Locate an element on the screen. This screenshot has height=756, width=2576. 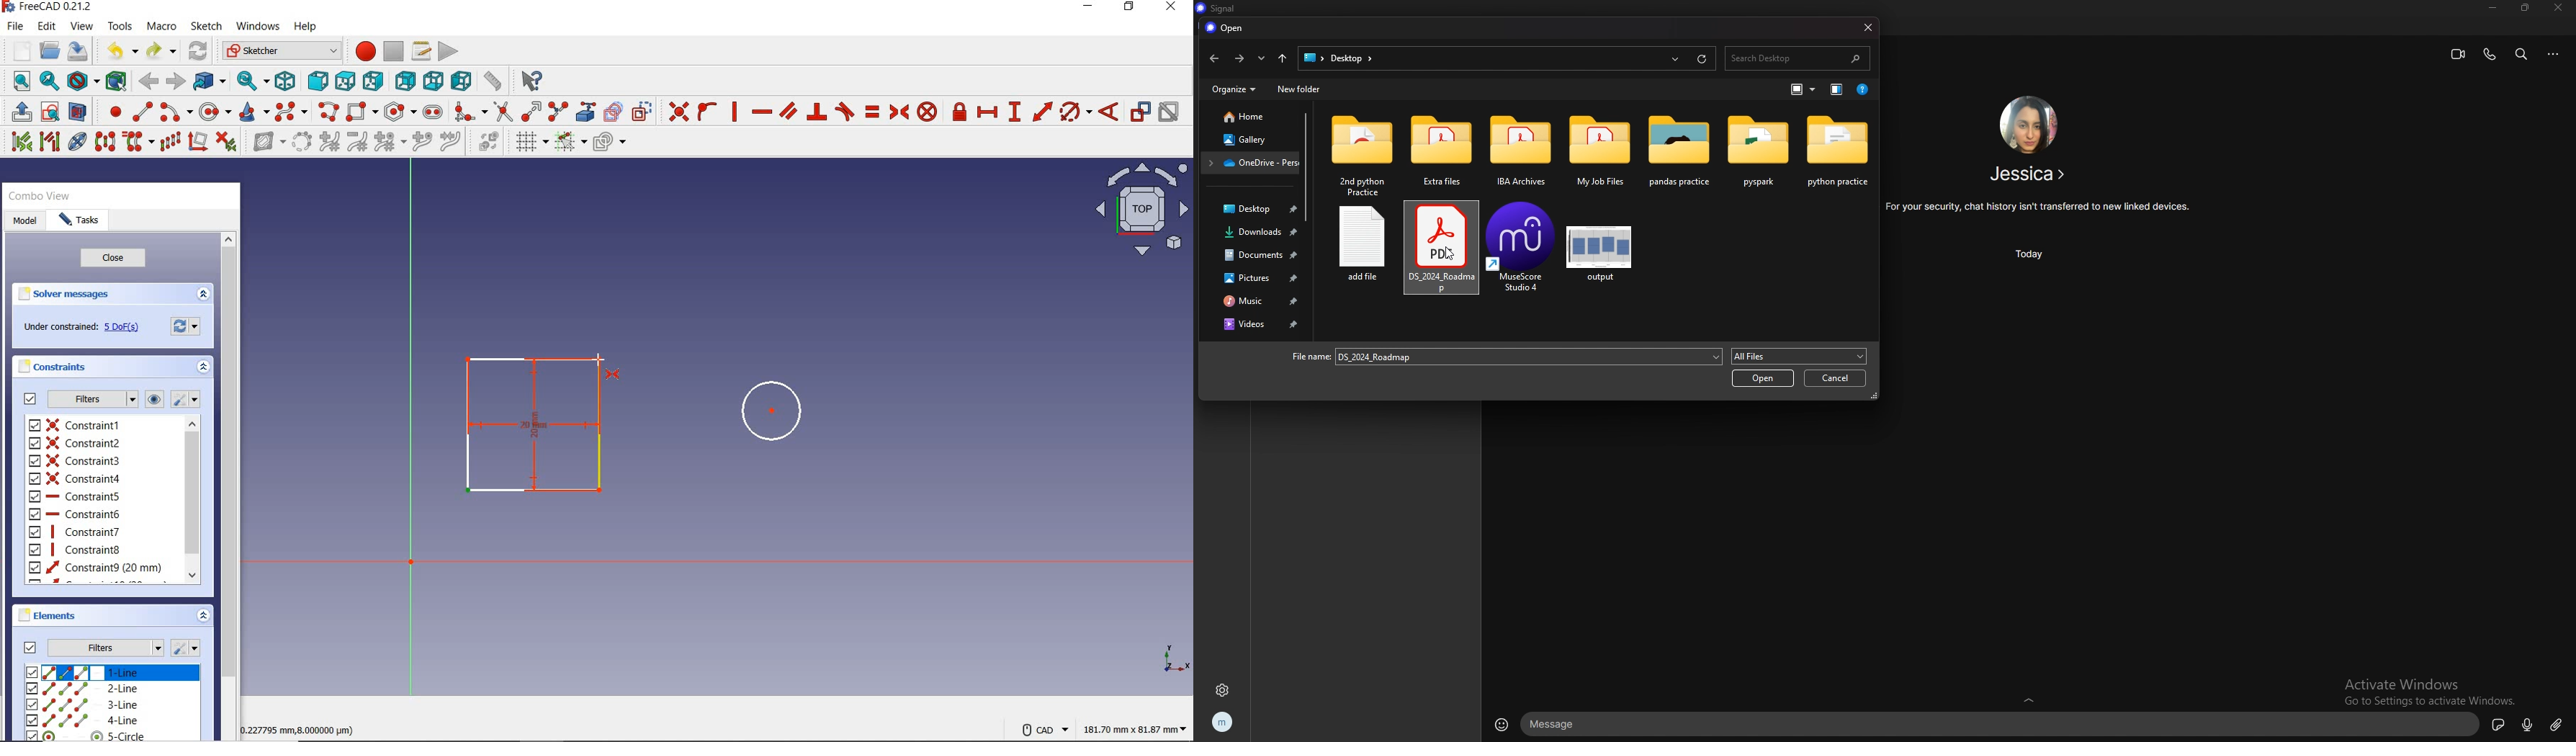
expand is located at coordinates (206, 295).